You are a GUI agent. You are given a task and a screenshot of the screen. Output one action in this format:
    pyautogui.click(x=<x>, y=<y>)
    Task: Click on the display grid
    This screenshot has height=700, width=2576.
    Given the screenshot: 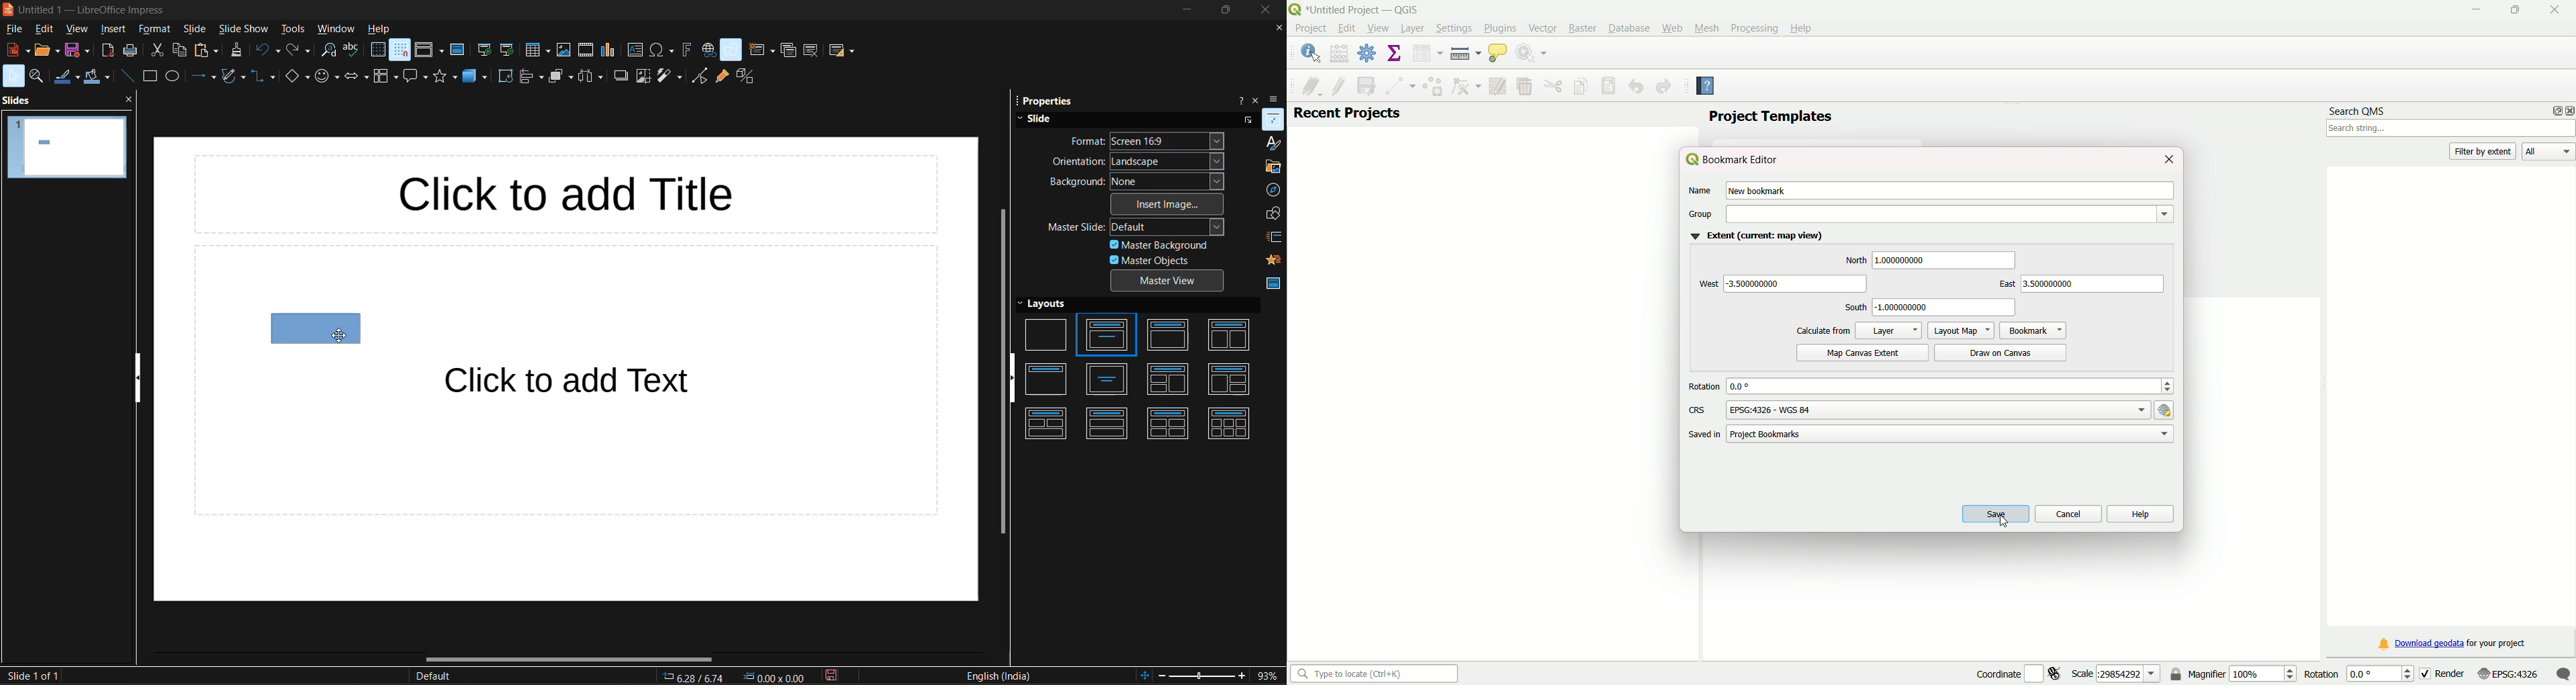 What is the action you would take?
    pyautogui.click(x=375, y=49)
    